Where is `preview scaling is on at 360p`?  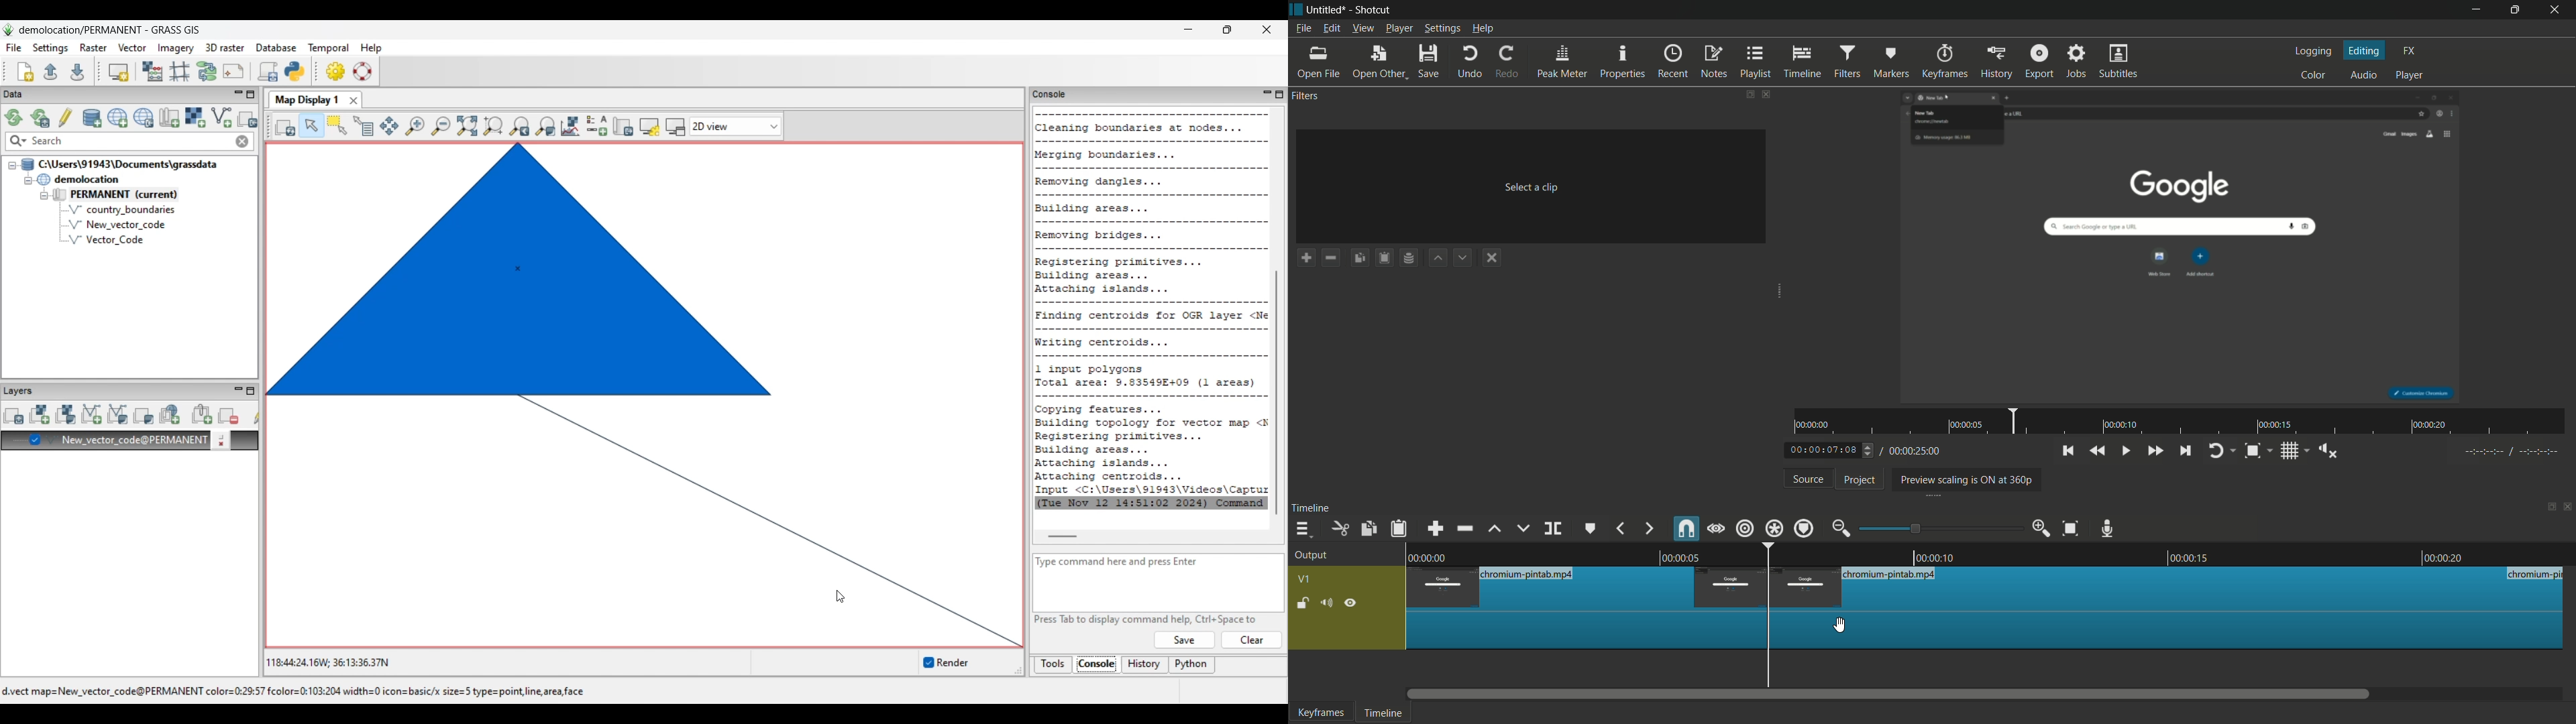
preview scaling is on at 360p is located at coordinates (1964, 481).